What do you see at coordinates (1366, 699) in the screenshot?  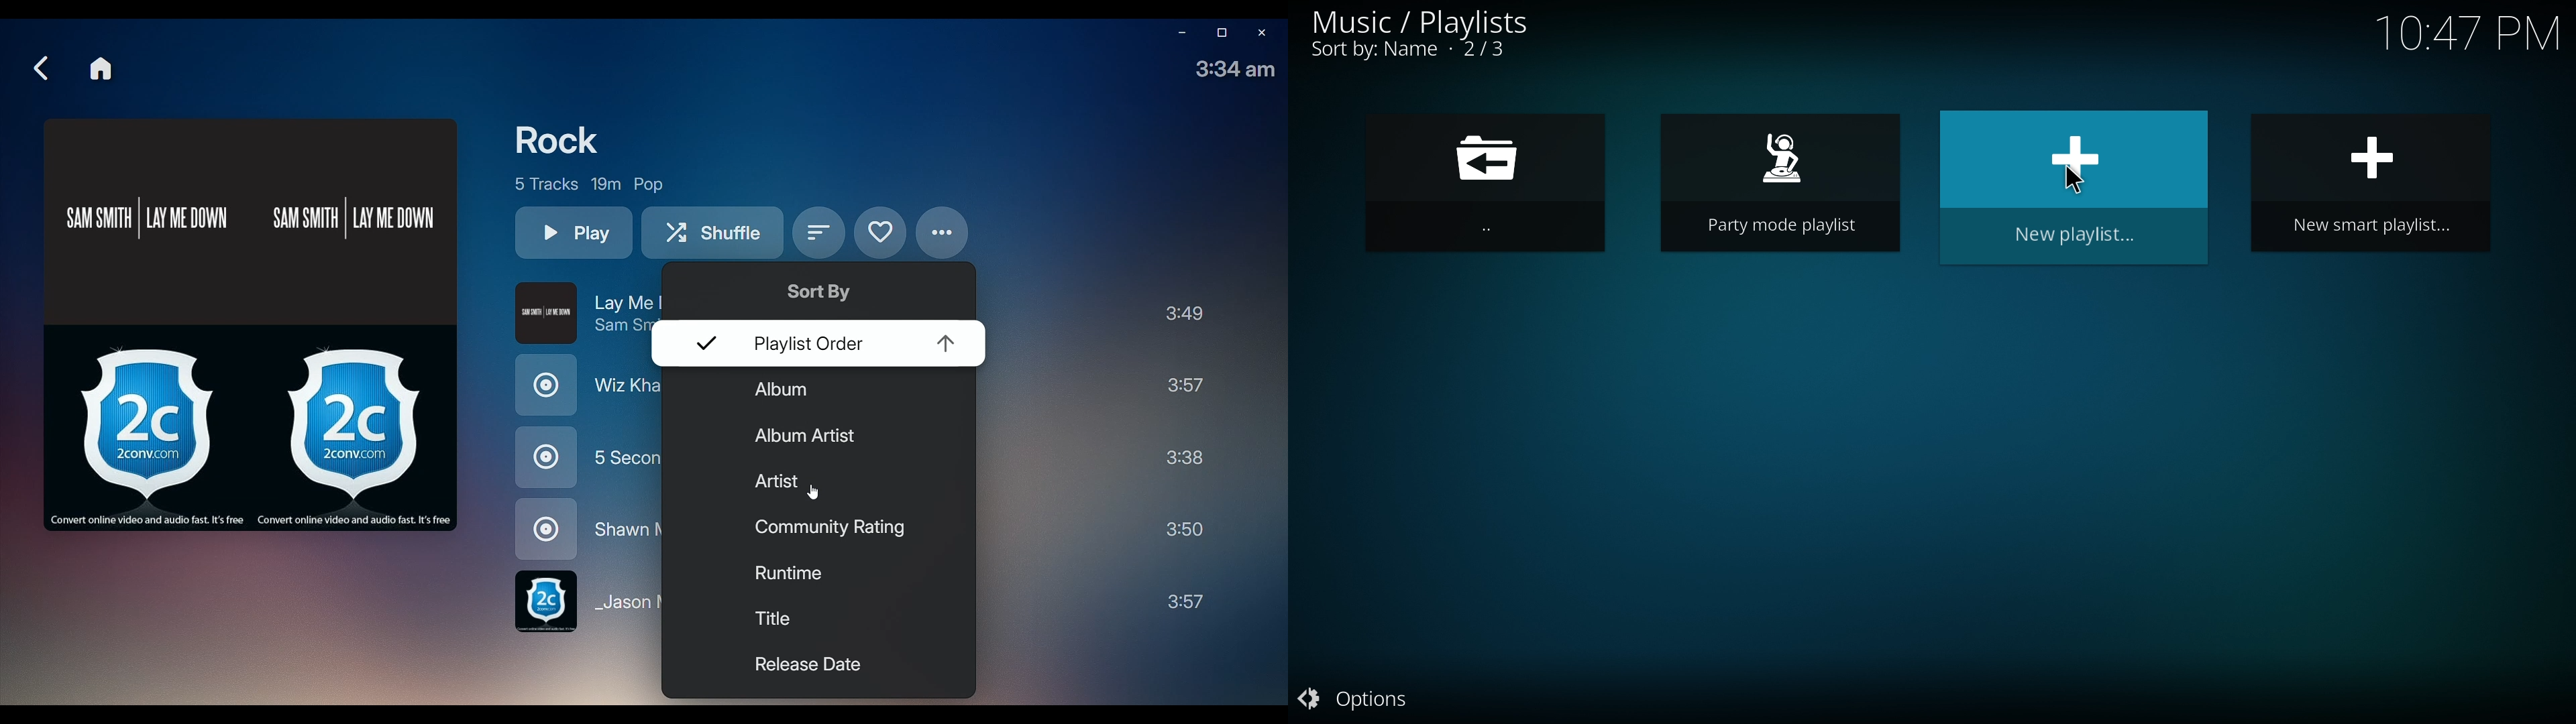 I see `options` at bounding box center [1366, 699].